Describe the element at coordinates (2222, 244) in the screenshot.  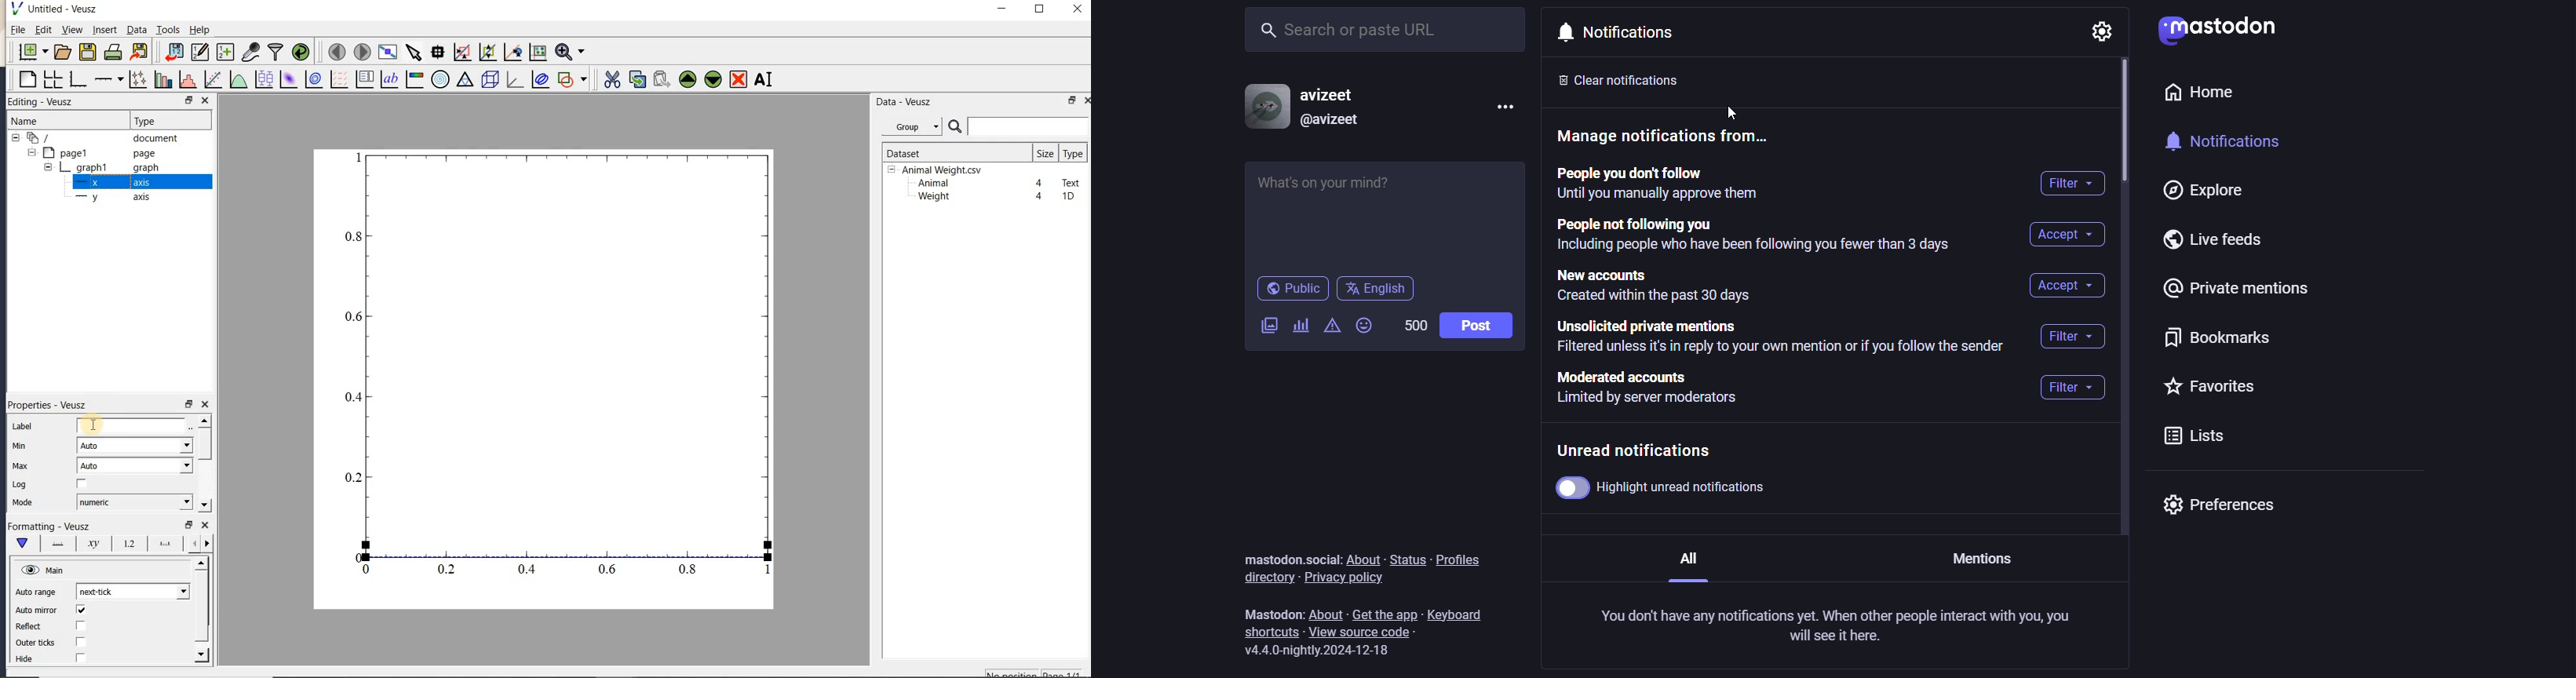
I see `live feeds` at that location.